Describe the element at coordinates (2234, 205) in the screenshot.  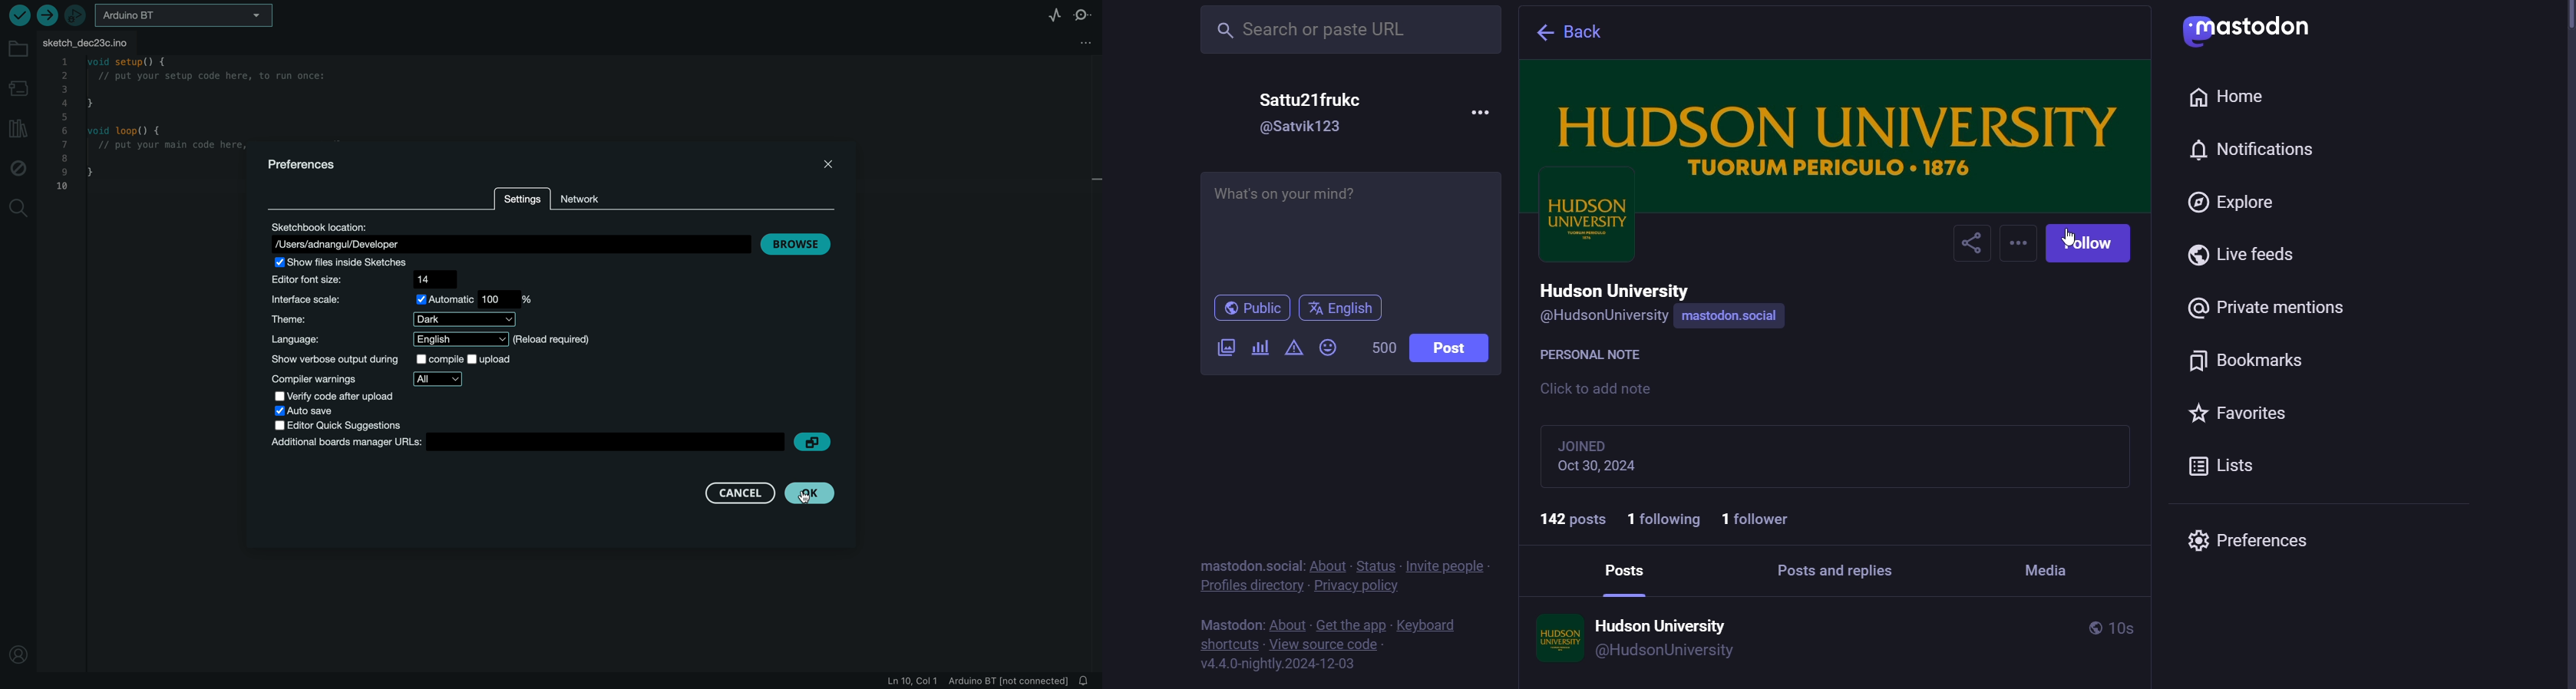
I see `explore` at that location.